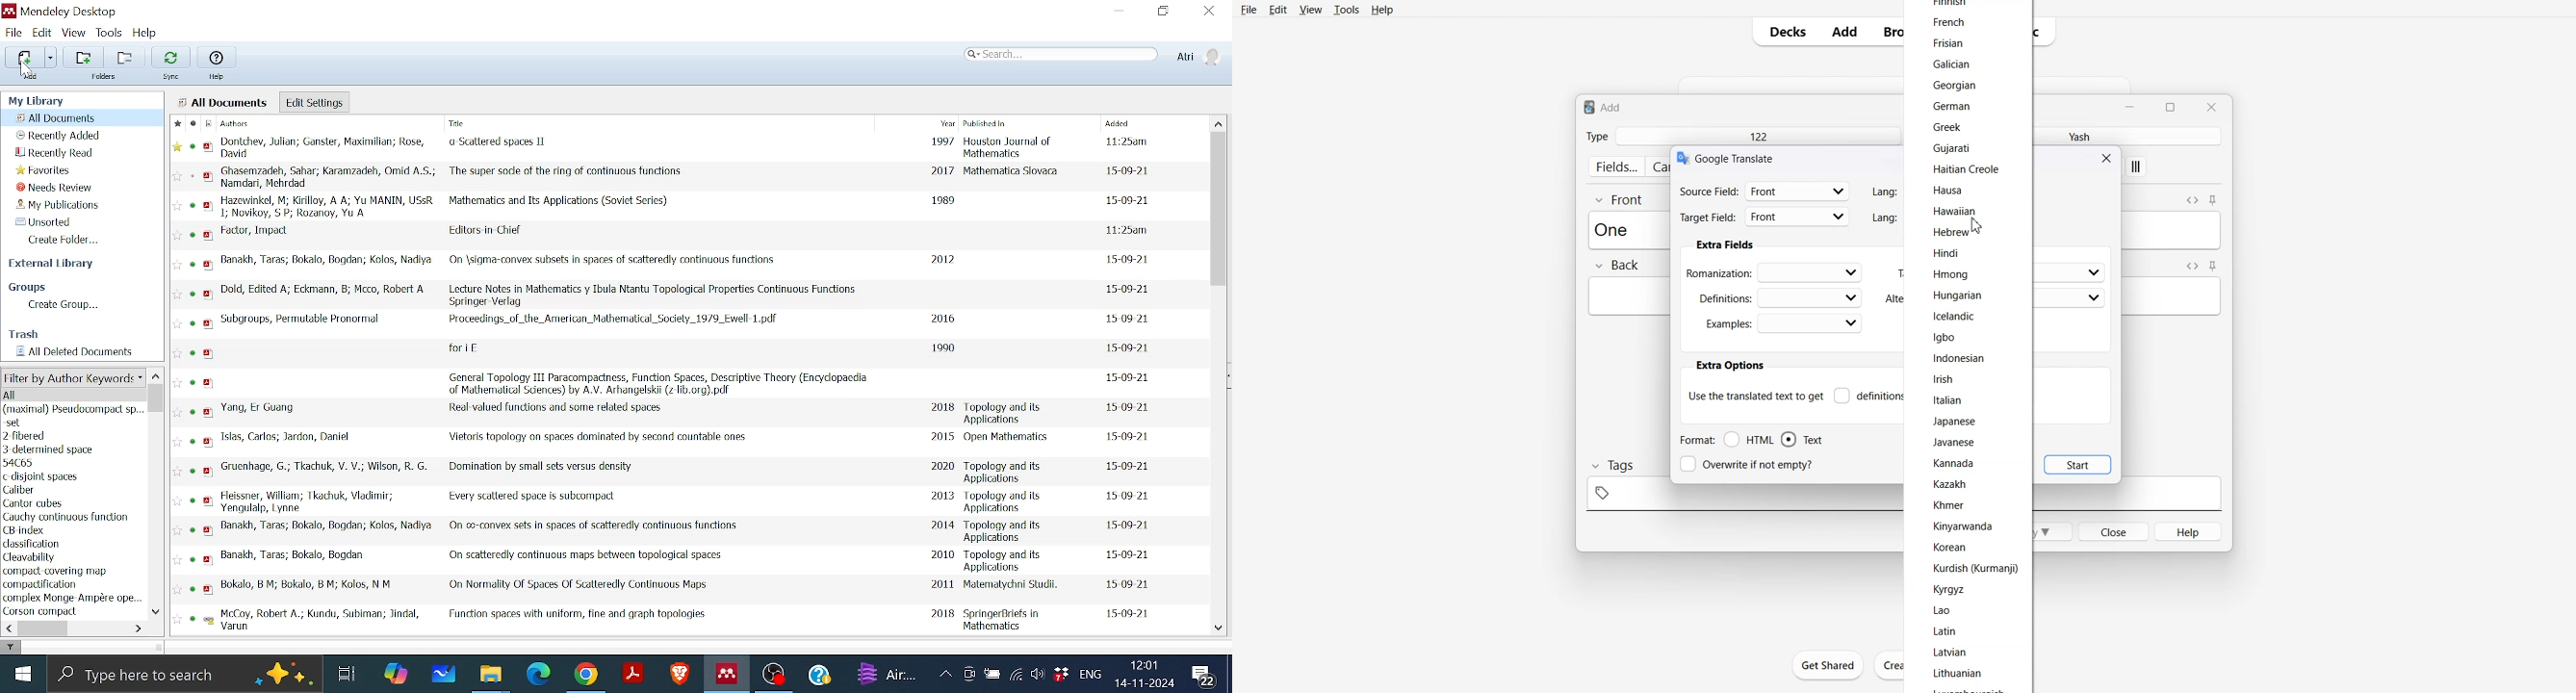  I want to click on pdf, so click(208, 176).